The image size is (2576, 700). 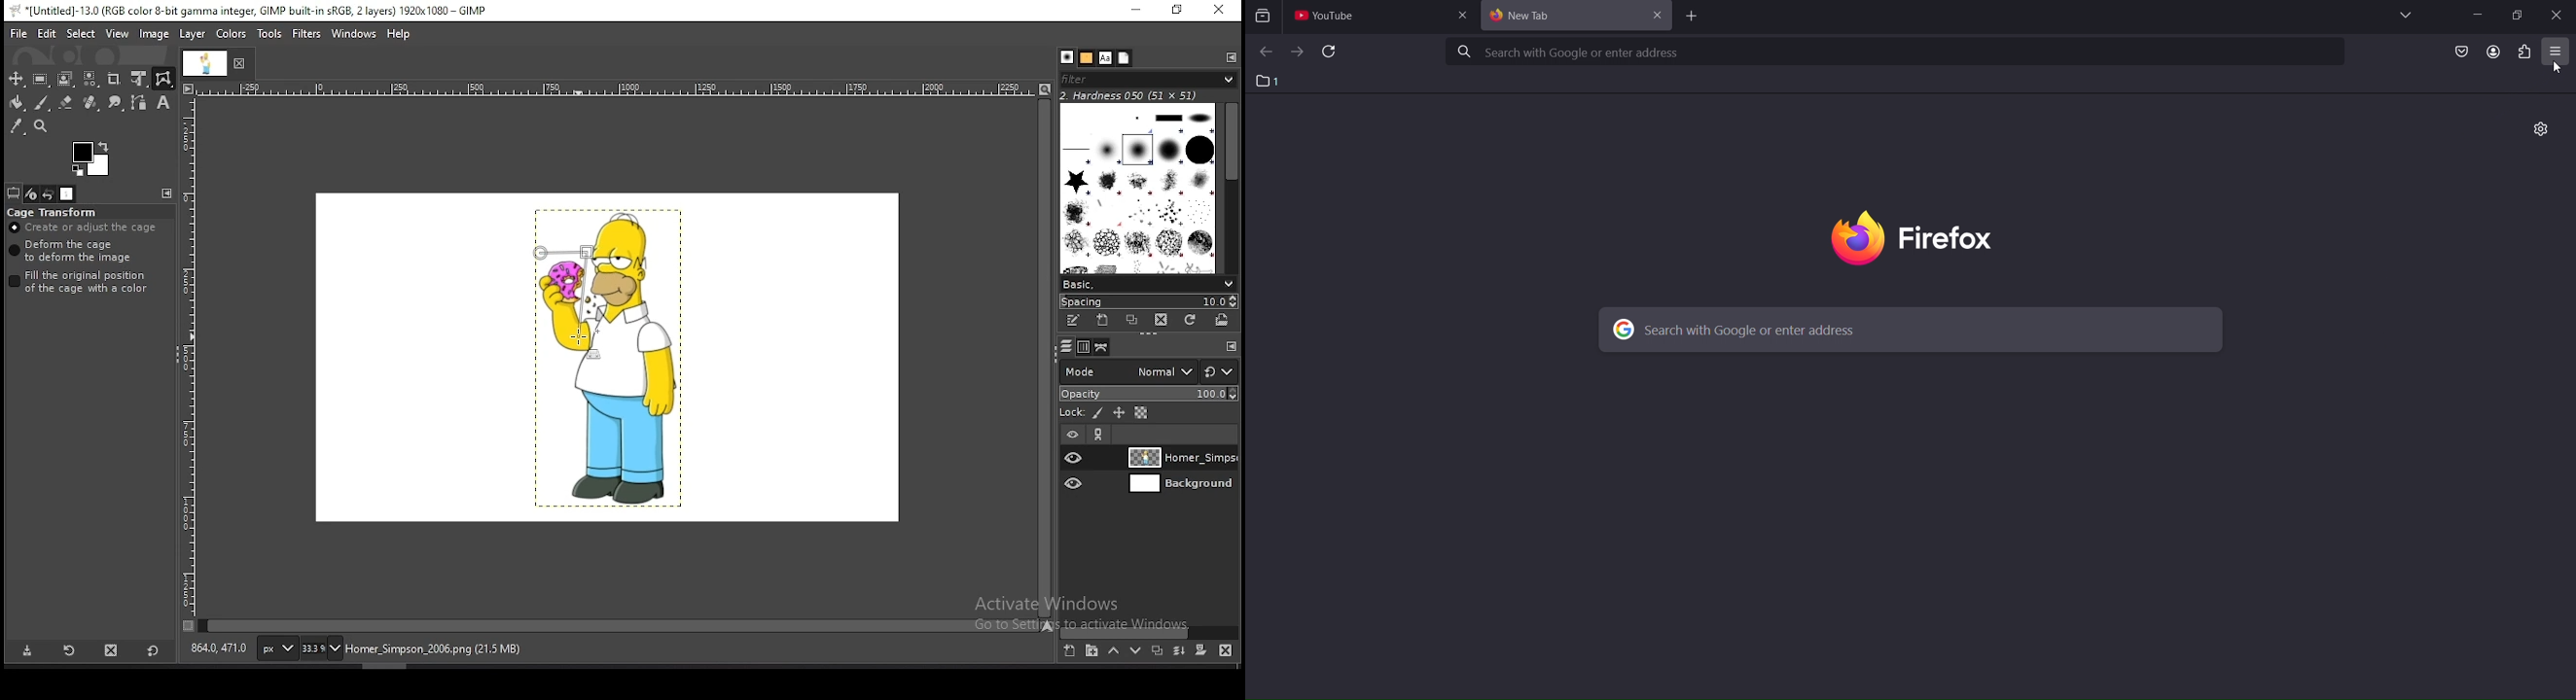 I want to click on select by color tool, so click(x=90, y=79).